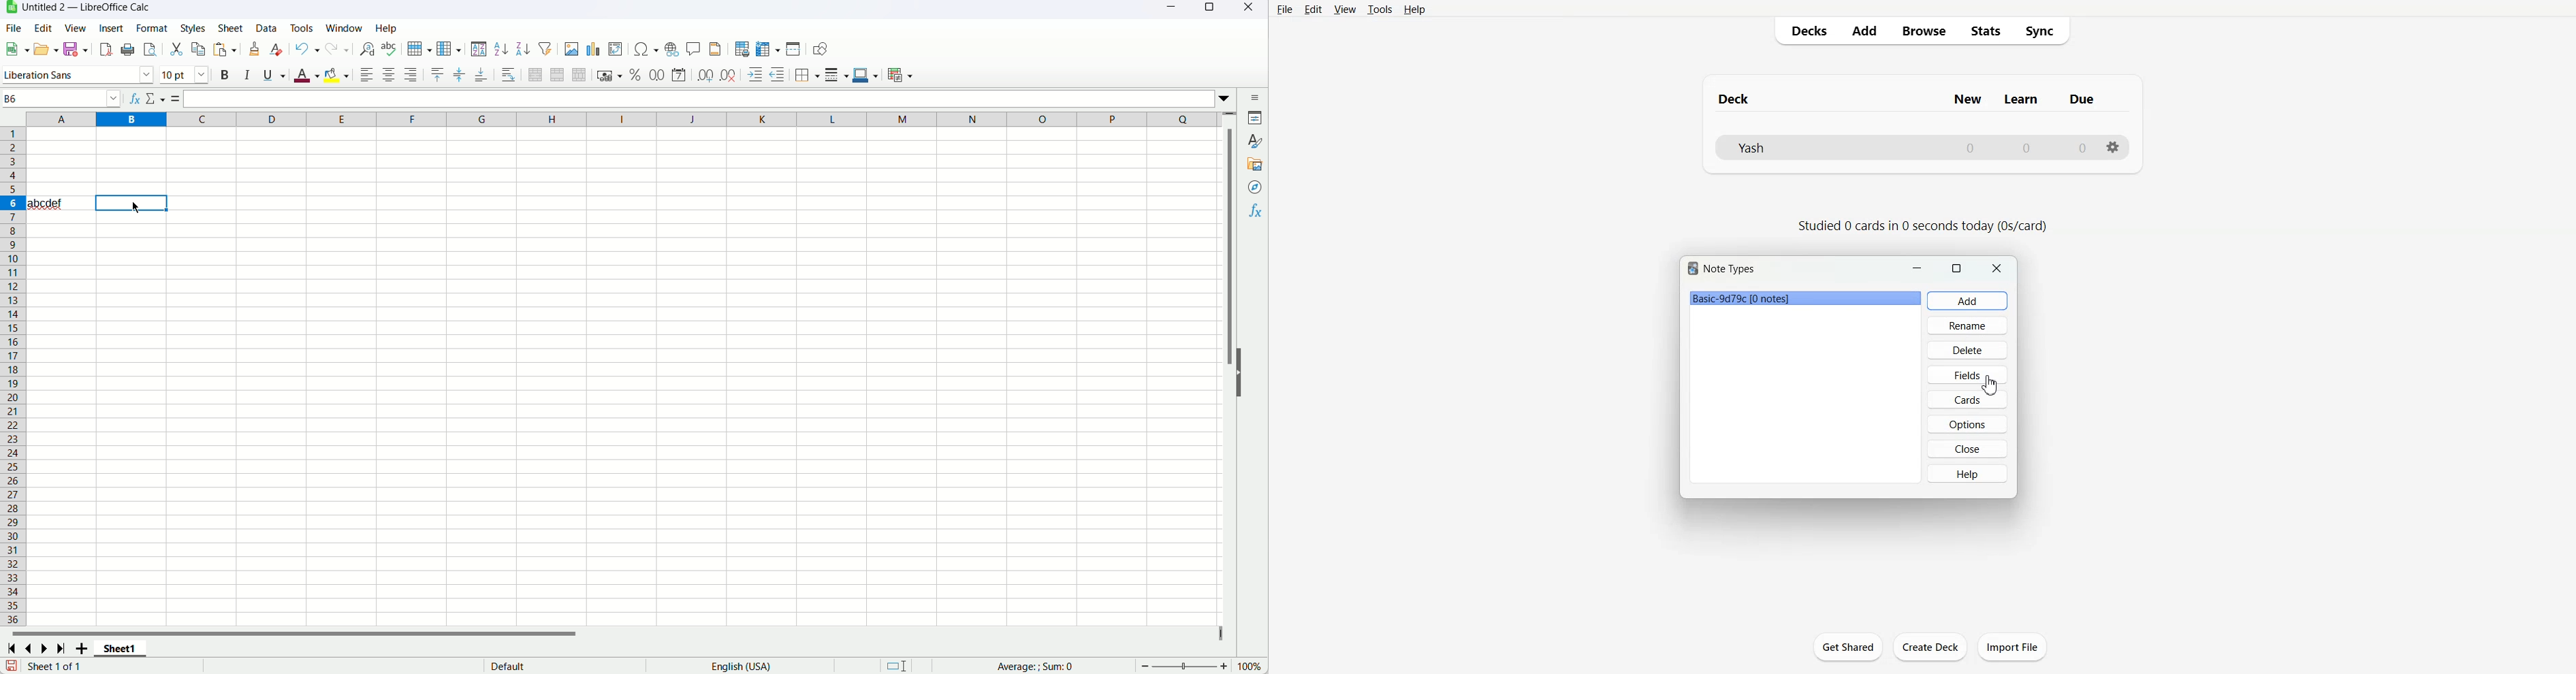 The width and height of the screenshot is (2576, 700). What do you see at coordinates (1967, 423) in the screenshot?
I see `Options` at bounding box center [1967, 423].